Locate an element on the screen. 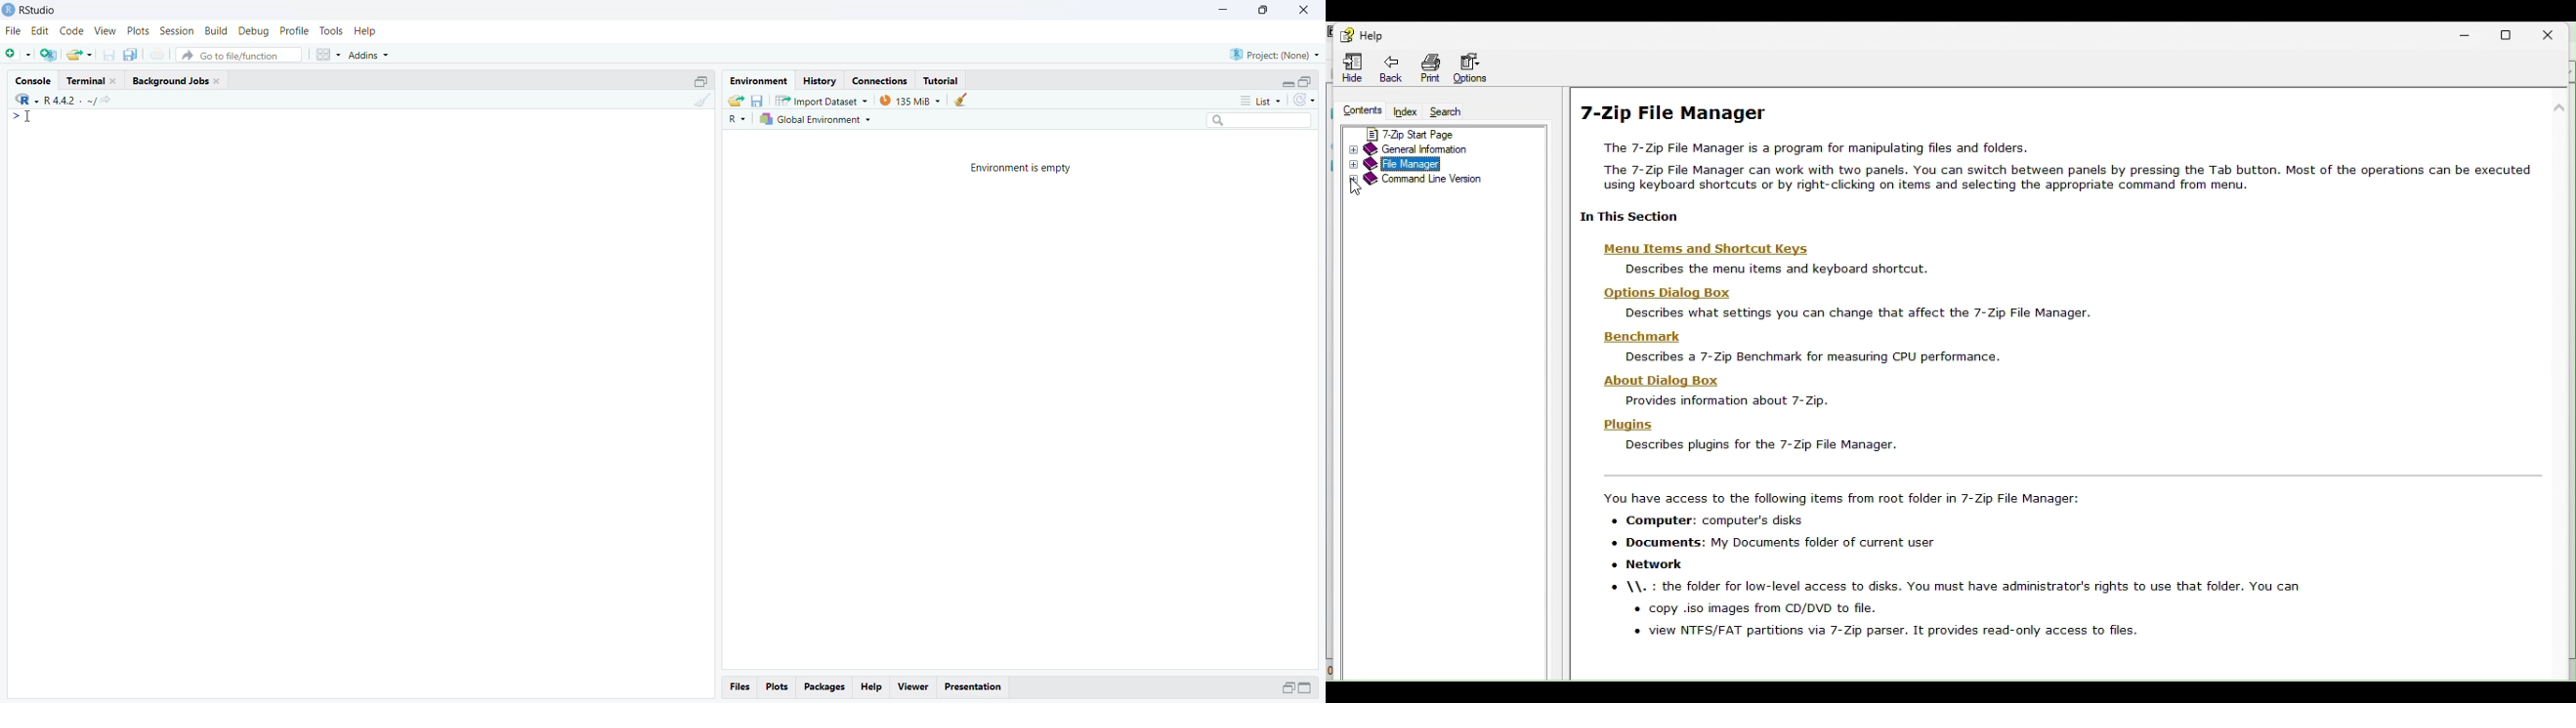 This screenshot has height=728, width=2576. You have access to the following items from root folder in 7-Zip File Manager:
+ Computer: computer's disks
« Documents: My Documents folder of current user
+ Network
 \\. : the folder for low-level access to disks. You must have administrator's rights to use that folder. You can
« copy .iso images from CD/DVD to file.
« view NTFS/FAT partitions via 7-Zip parser. It provides read-only access to files. is located at coordinates (1948, 567).